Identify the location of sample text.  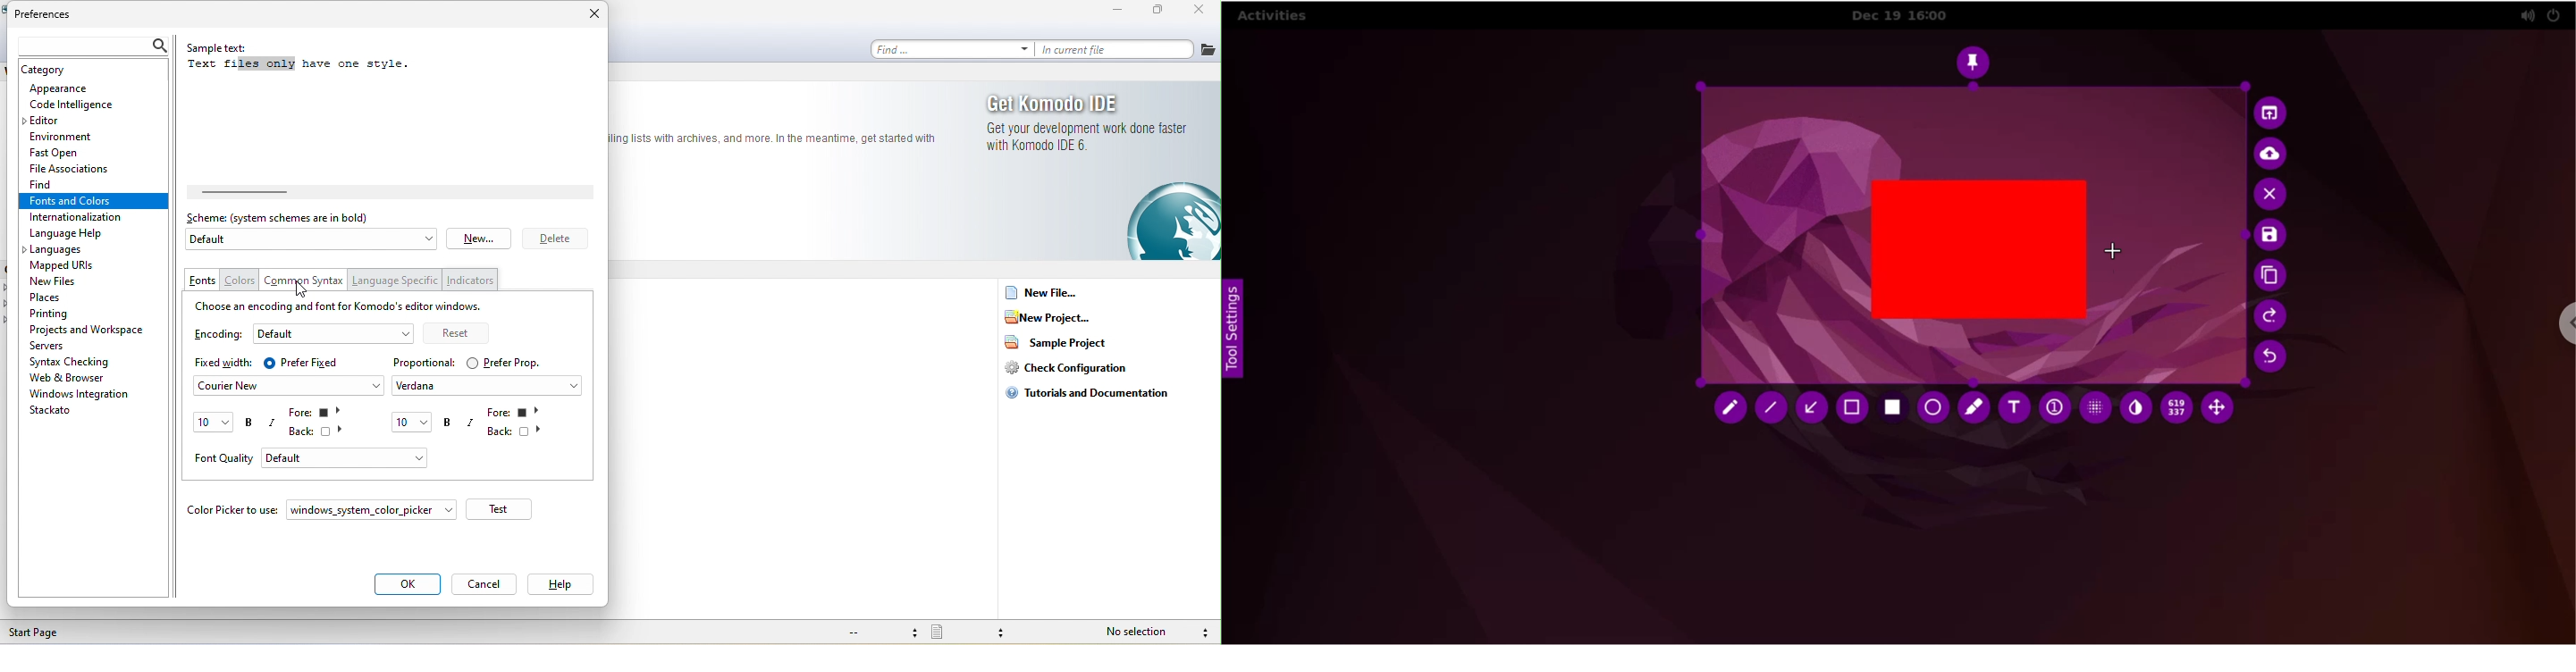
(316, 60).